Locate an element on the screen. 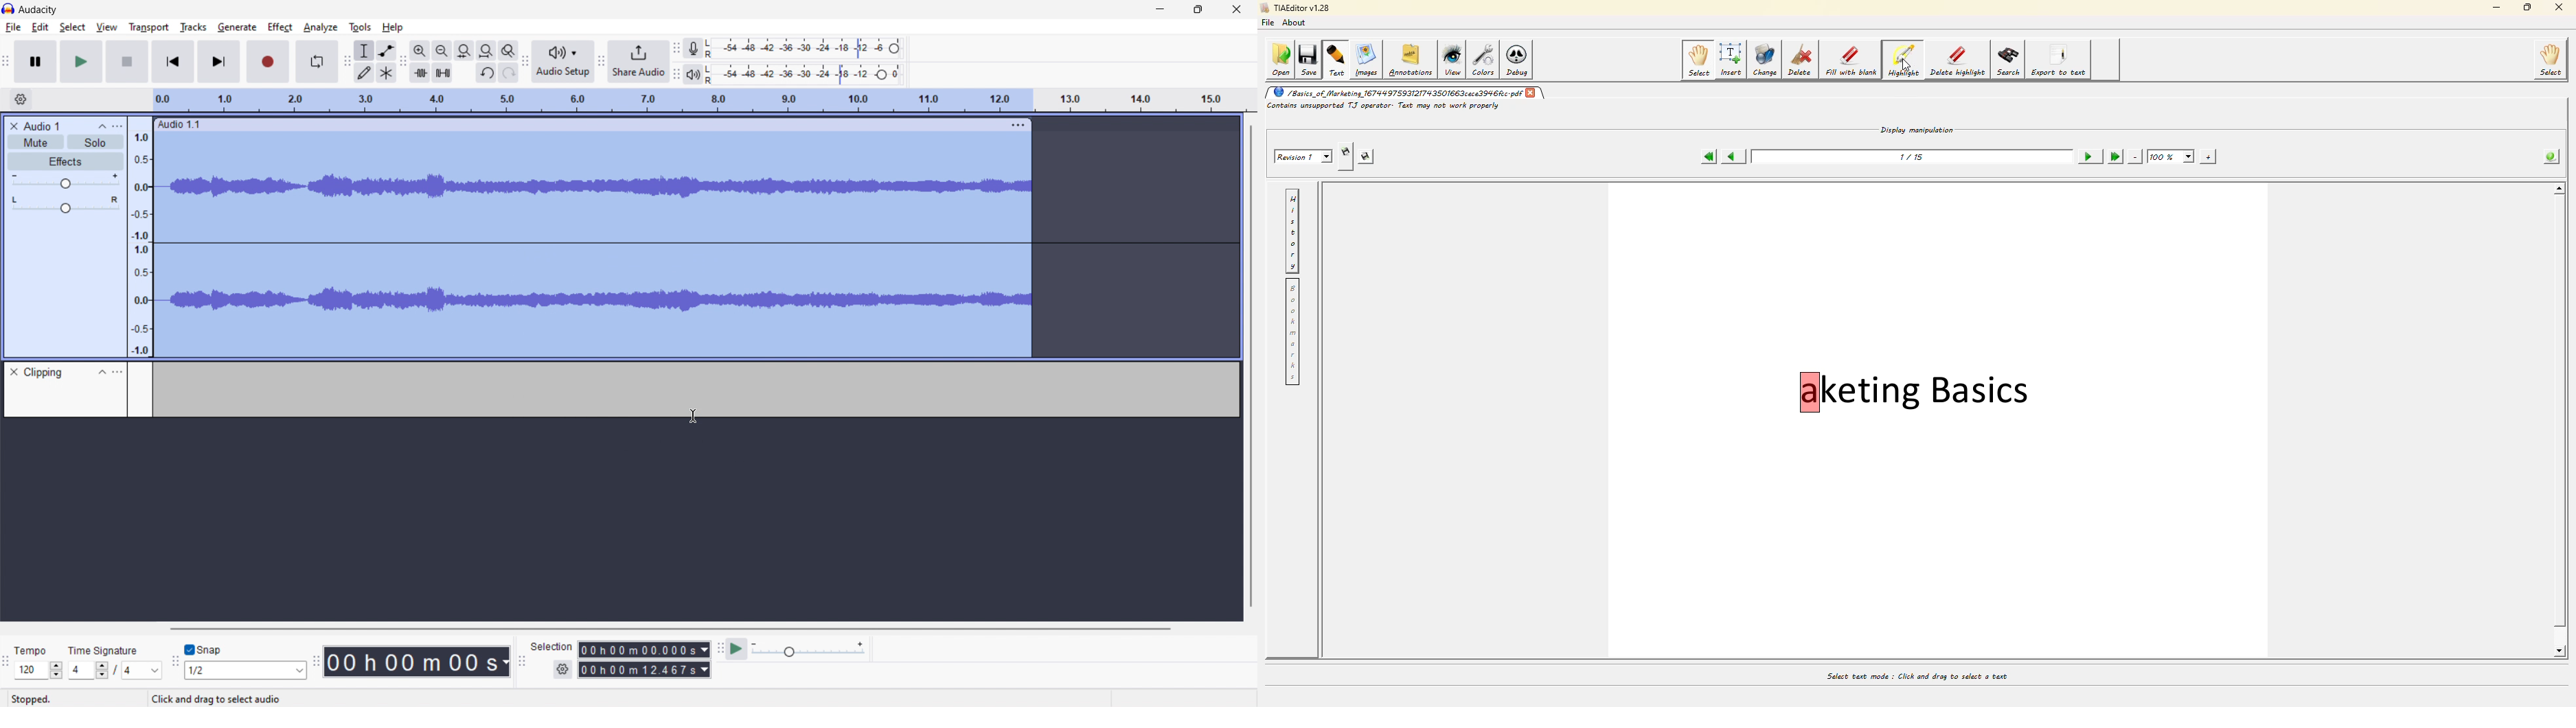  play is located at coordinates (81, 62).